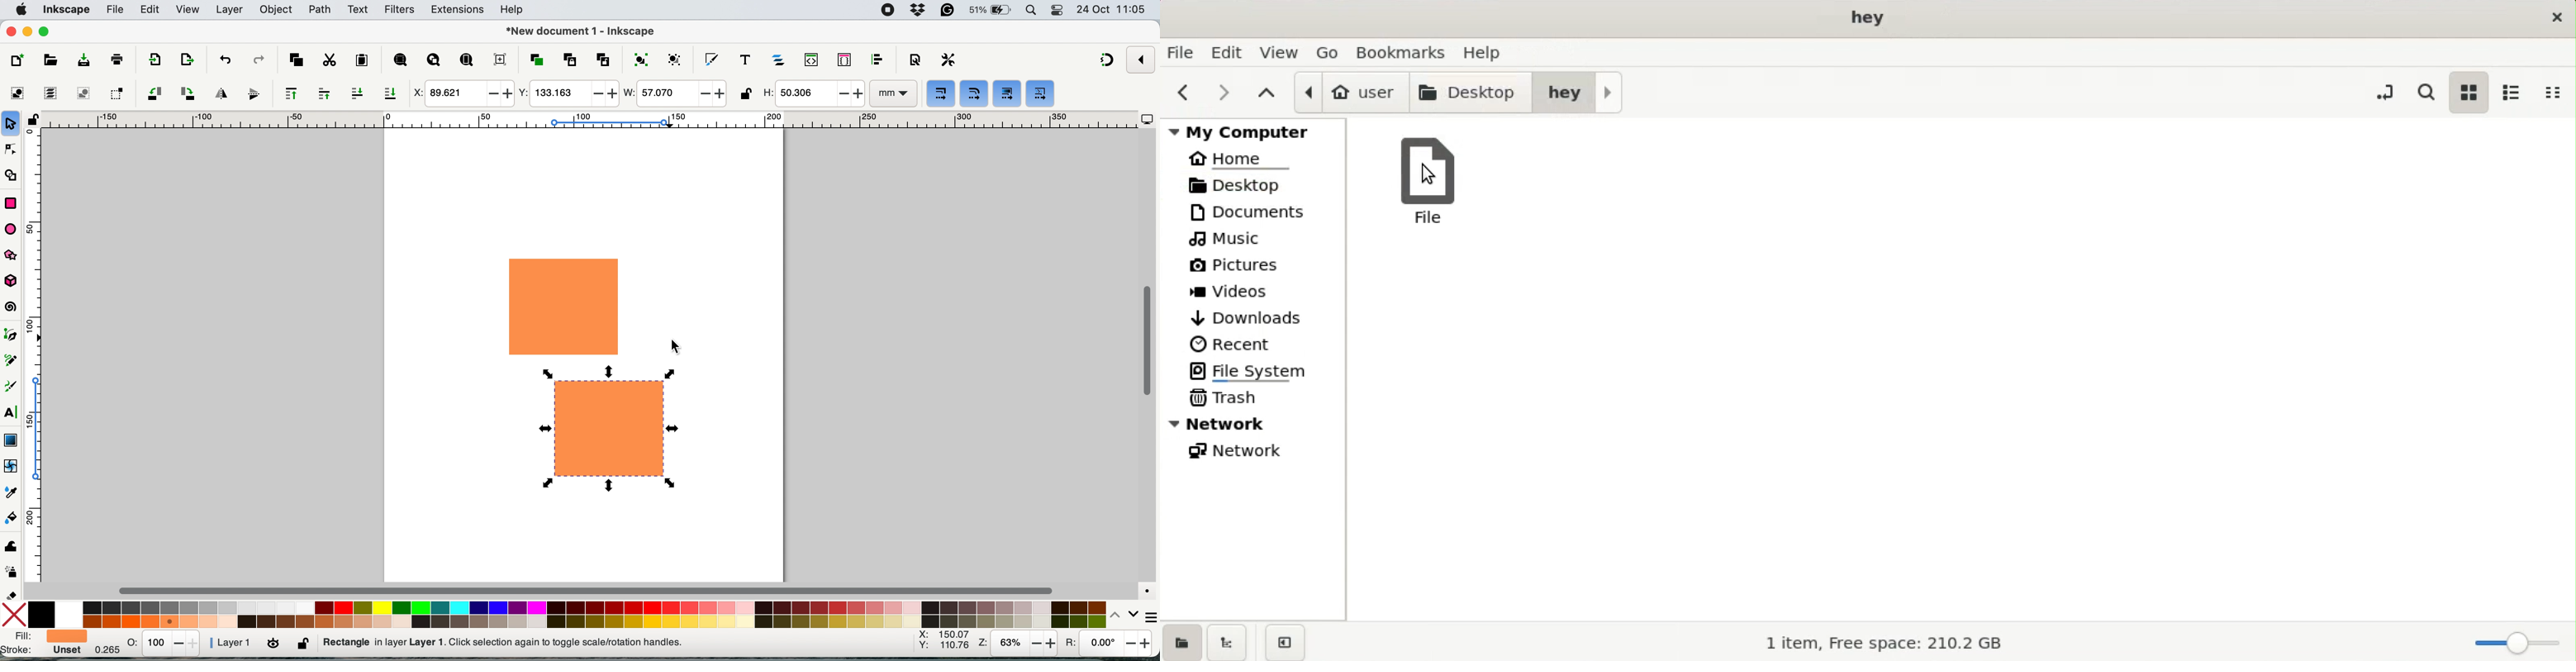 The height and width of the screenshot is (672, 2576). Describe the element at coordinates (1109, 61) in the screenshot. I see `snapping` at that location.